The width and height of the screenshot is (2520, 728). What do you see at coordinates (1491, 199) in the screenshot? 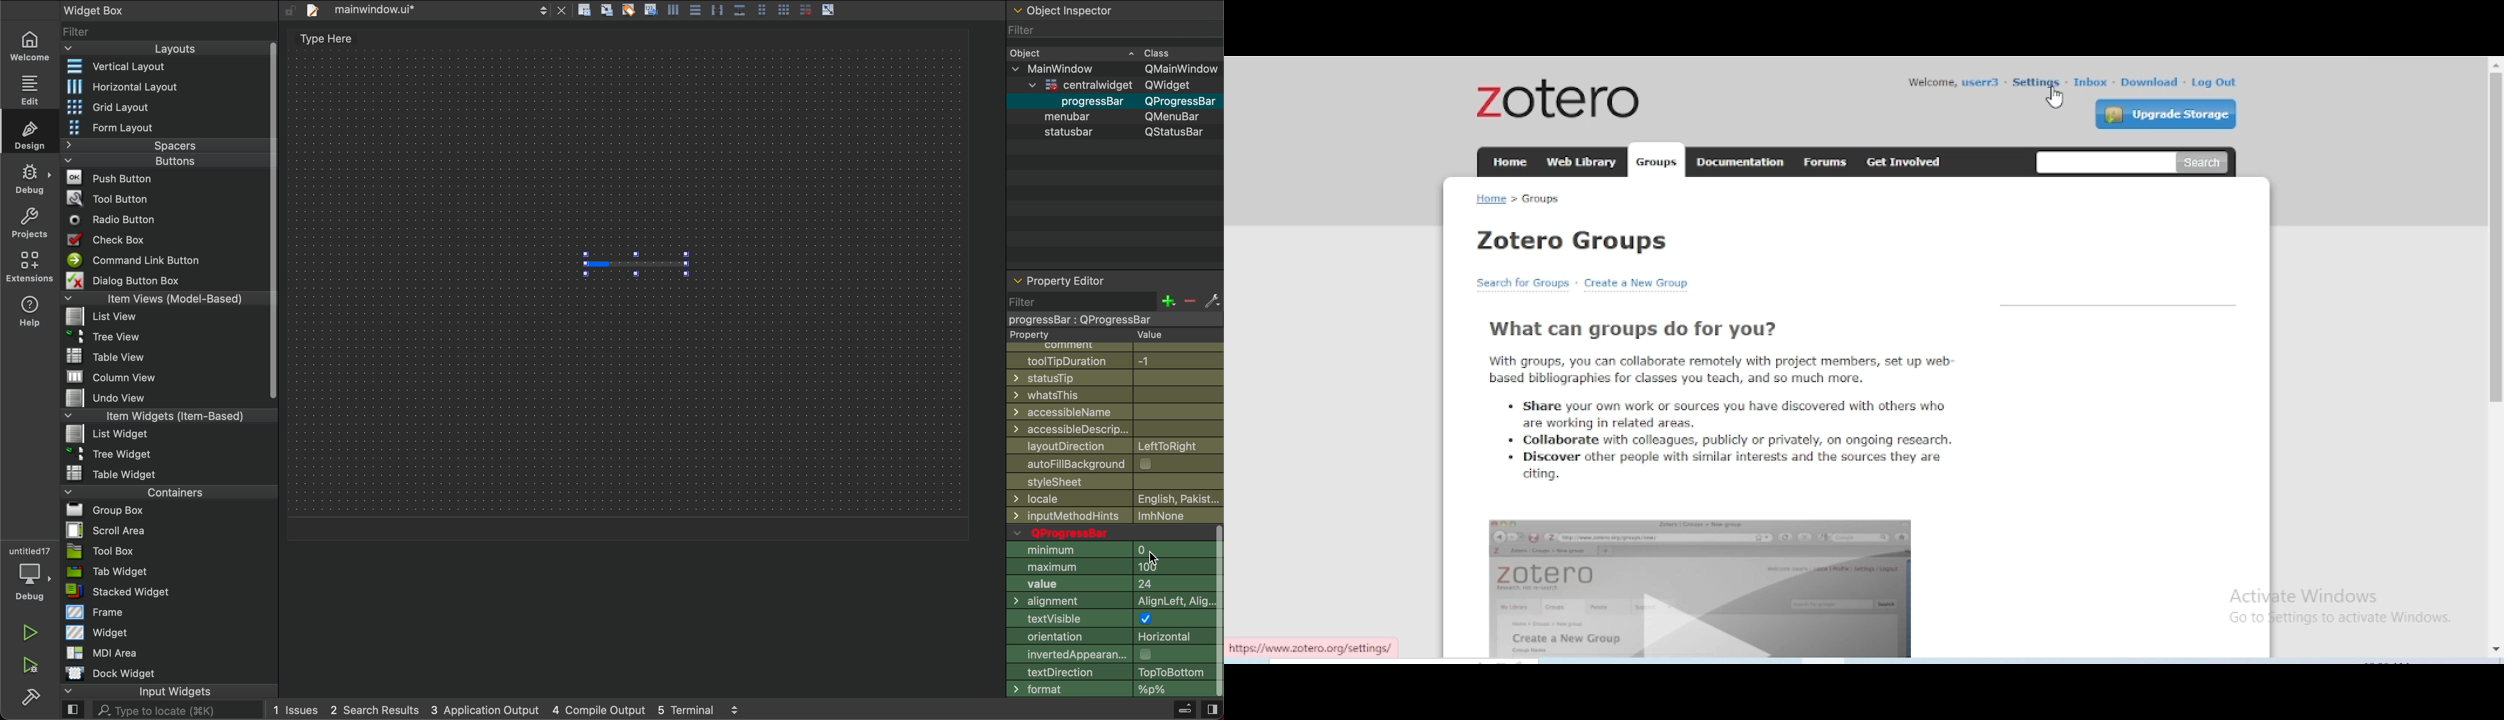
I see `home` at bounding box center [1491, 199].